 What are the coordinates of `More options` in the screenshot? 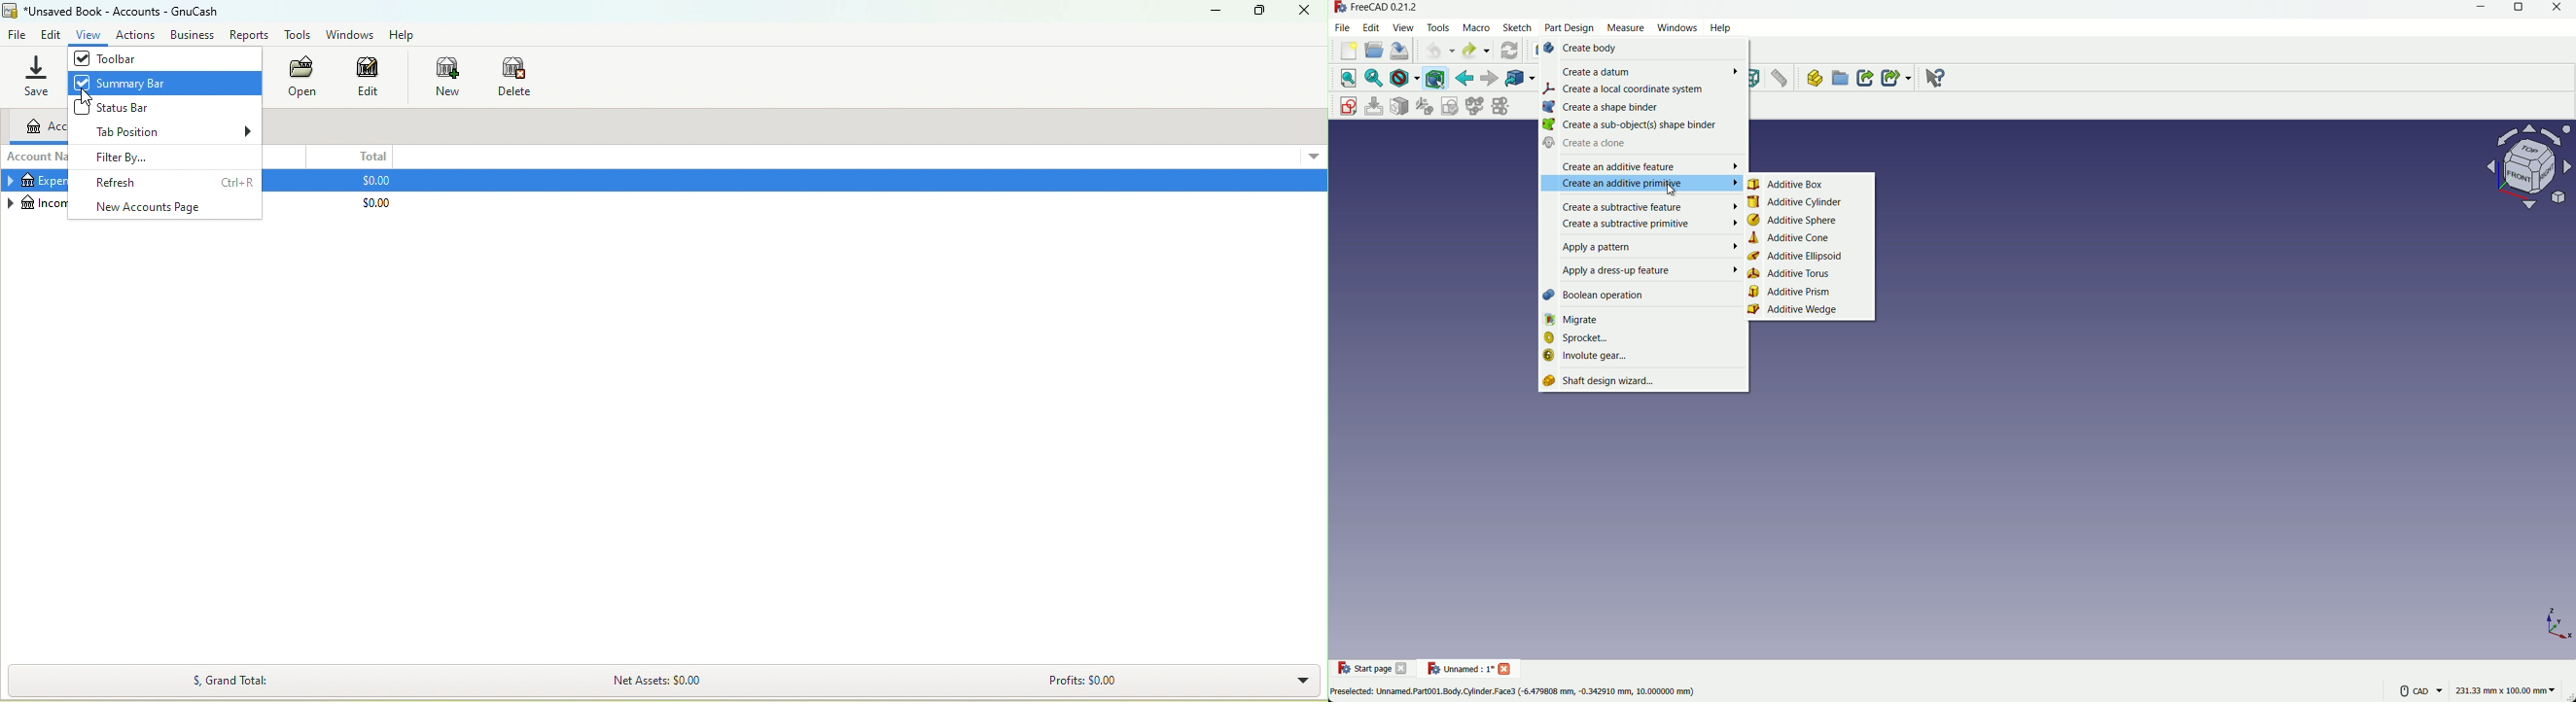 It's located at (1314, 158).